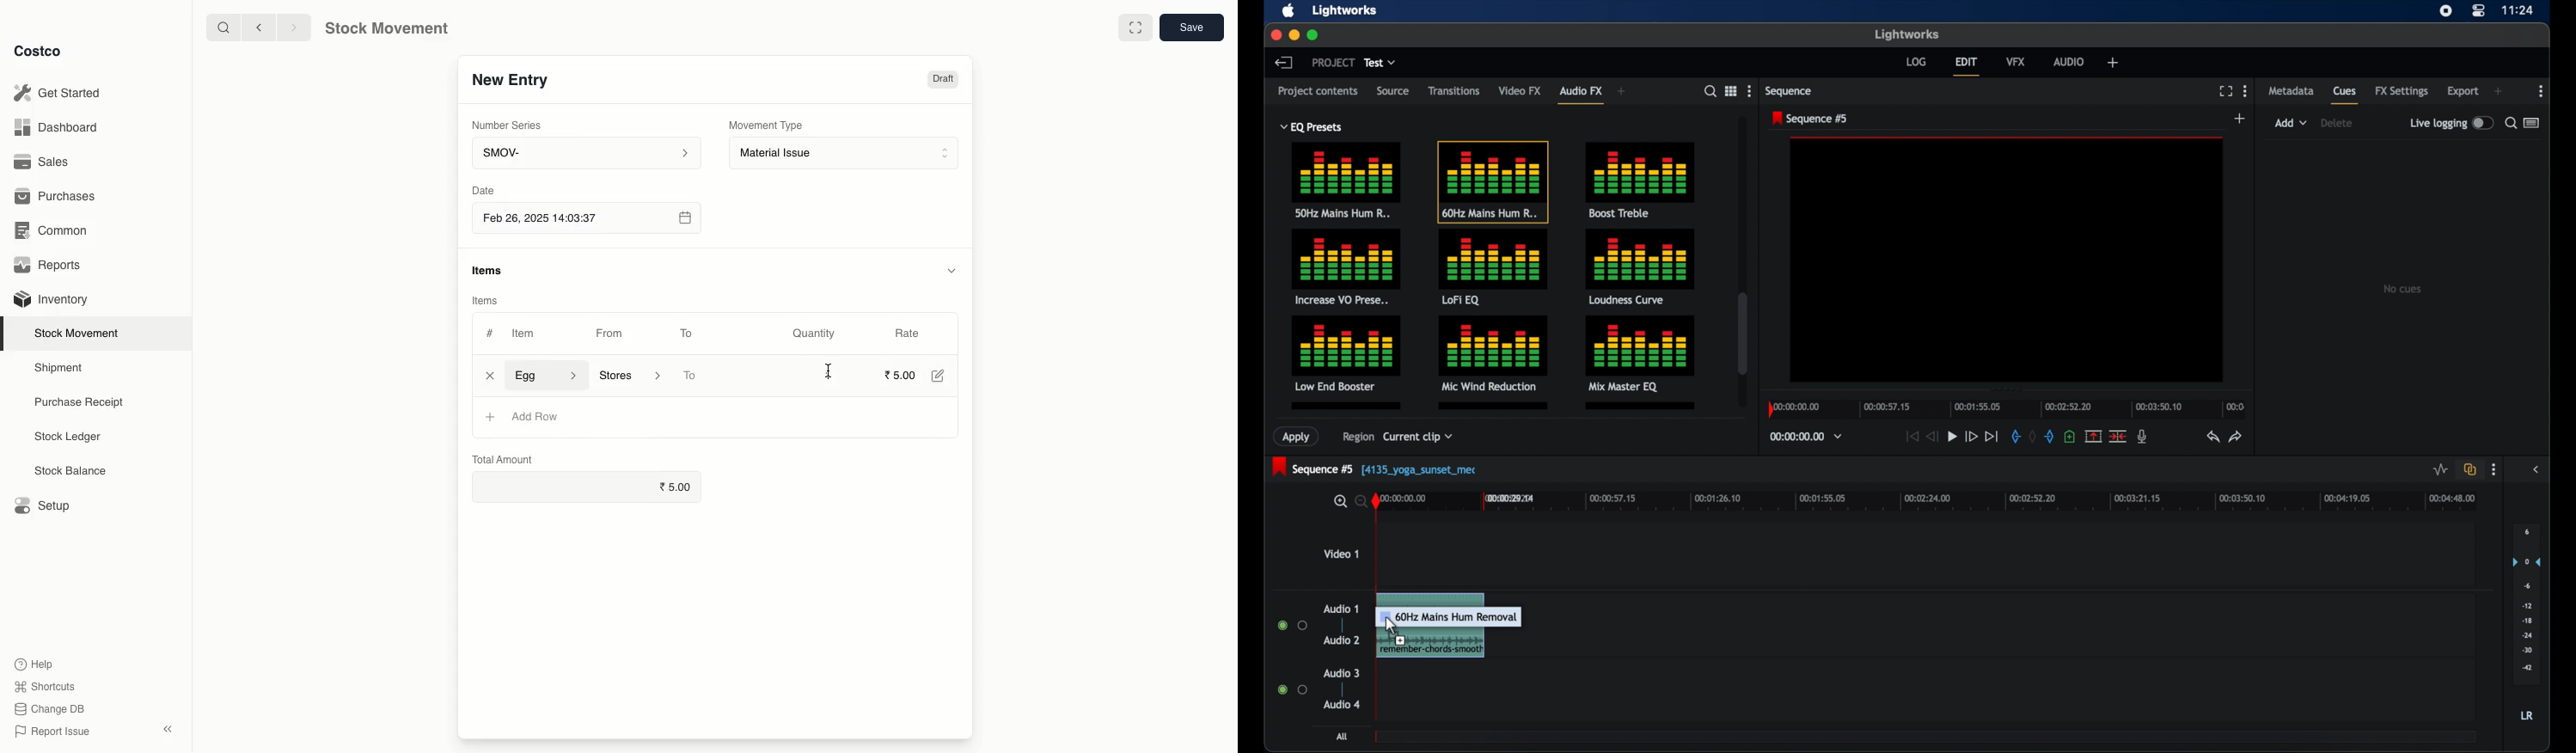 This screenshot has height=756, width=2576. I want to click on 60hz, so click(1492, 181).